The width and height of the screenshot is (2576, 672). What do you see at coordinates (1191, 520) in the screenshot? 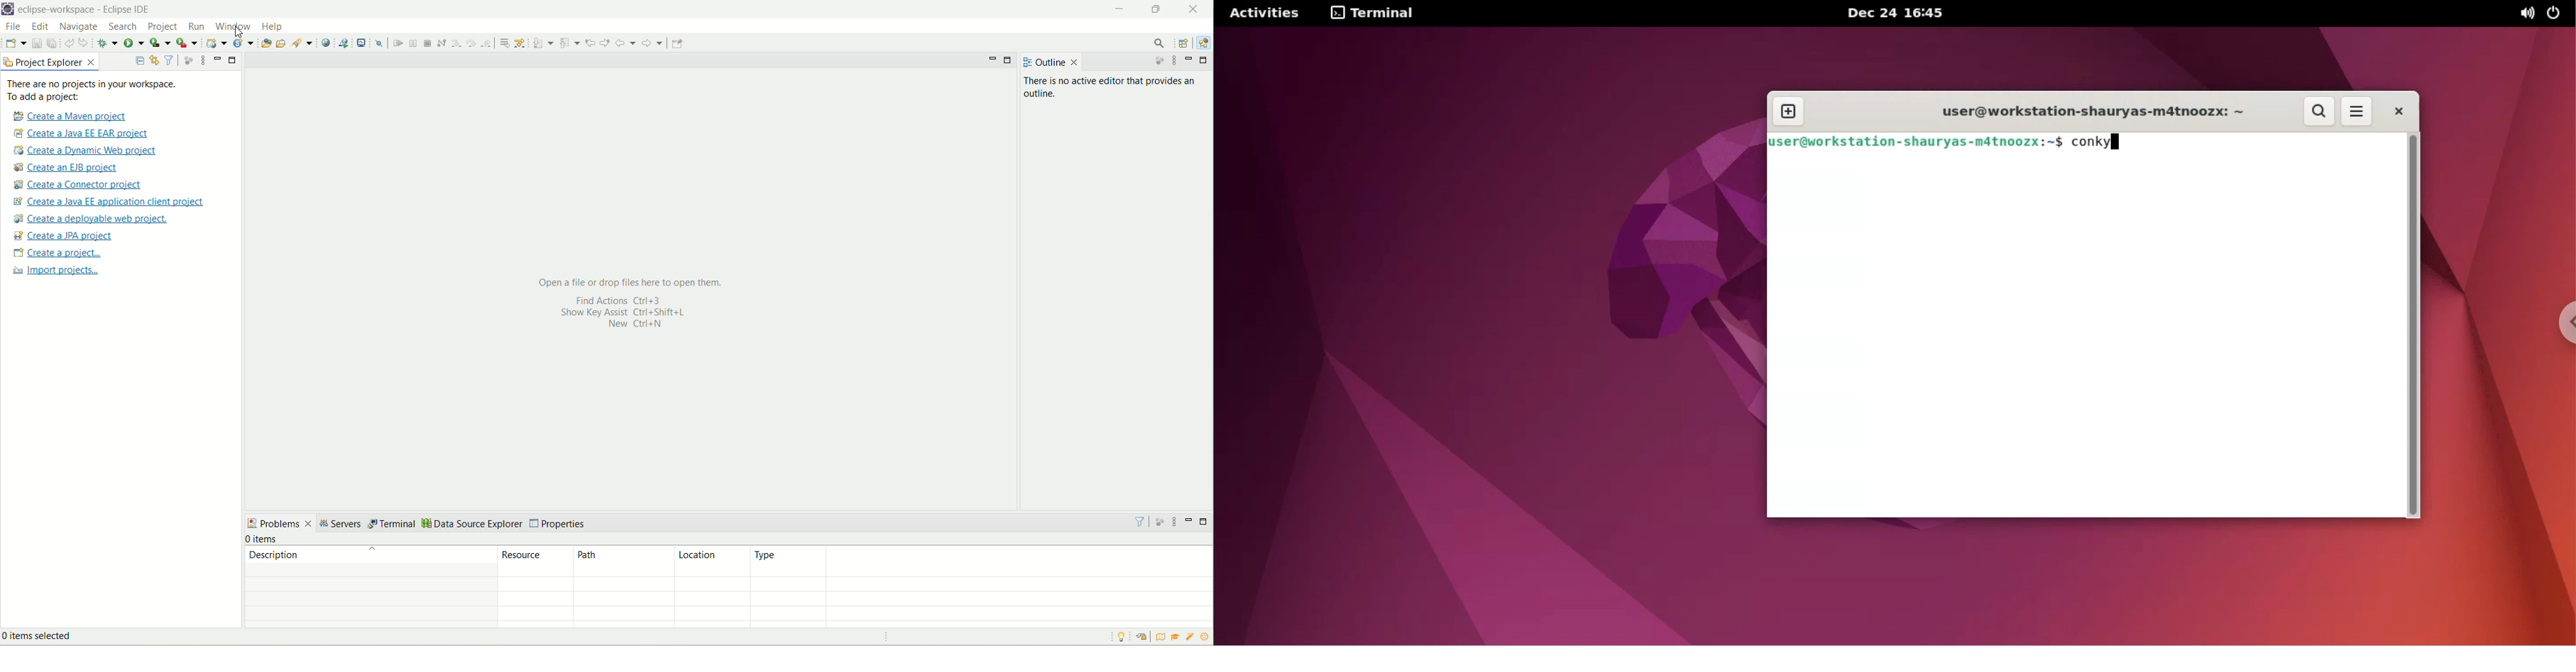
I see `minimize` at bounding box center [1191, 520].